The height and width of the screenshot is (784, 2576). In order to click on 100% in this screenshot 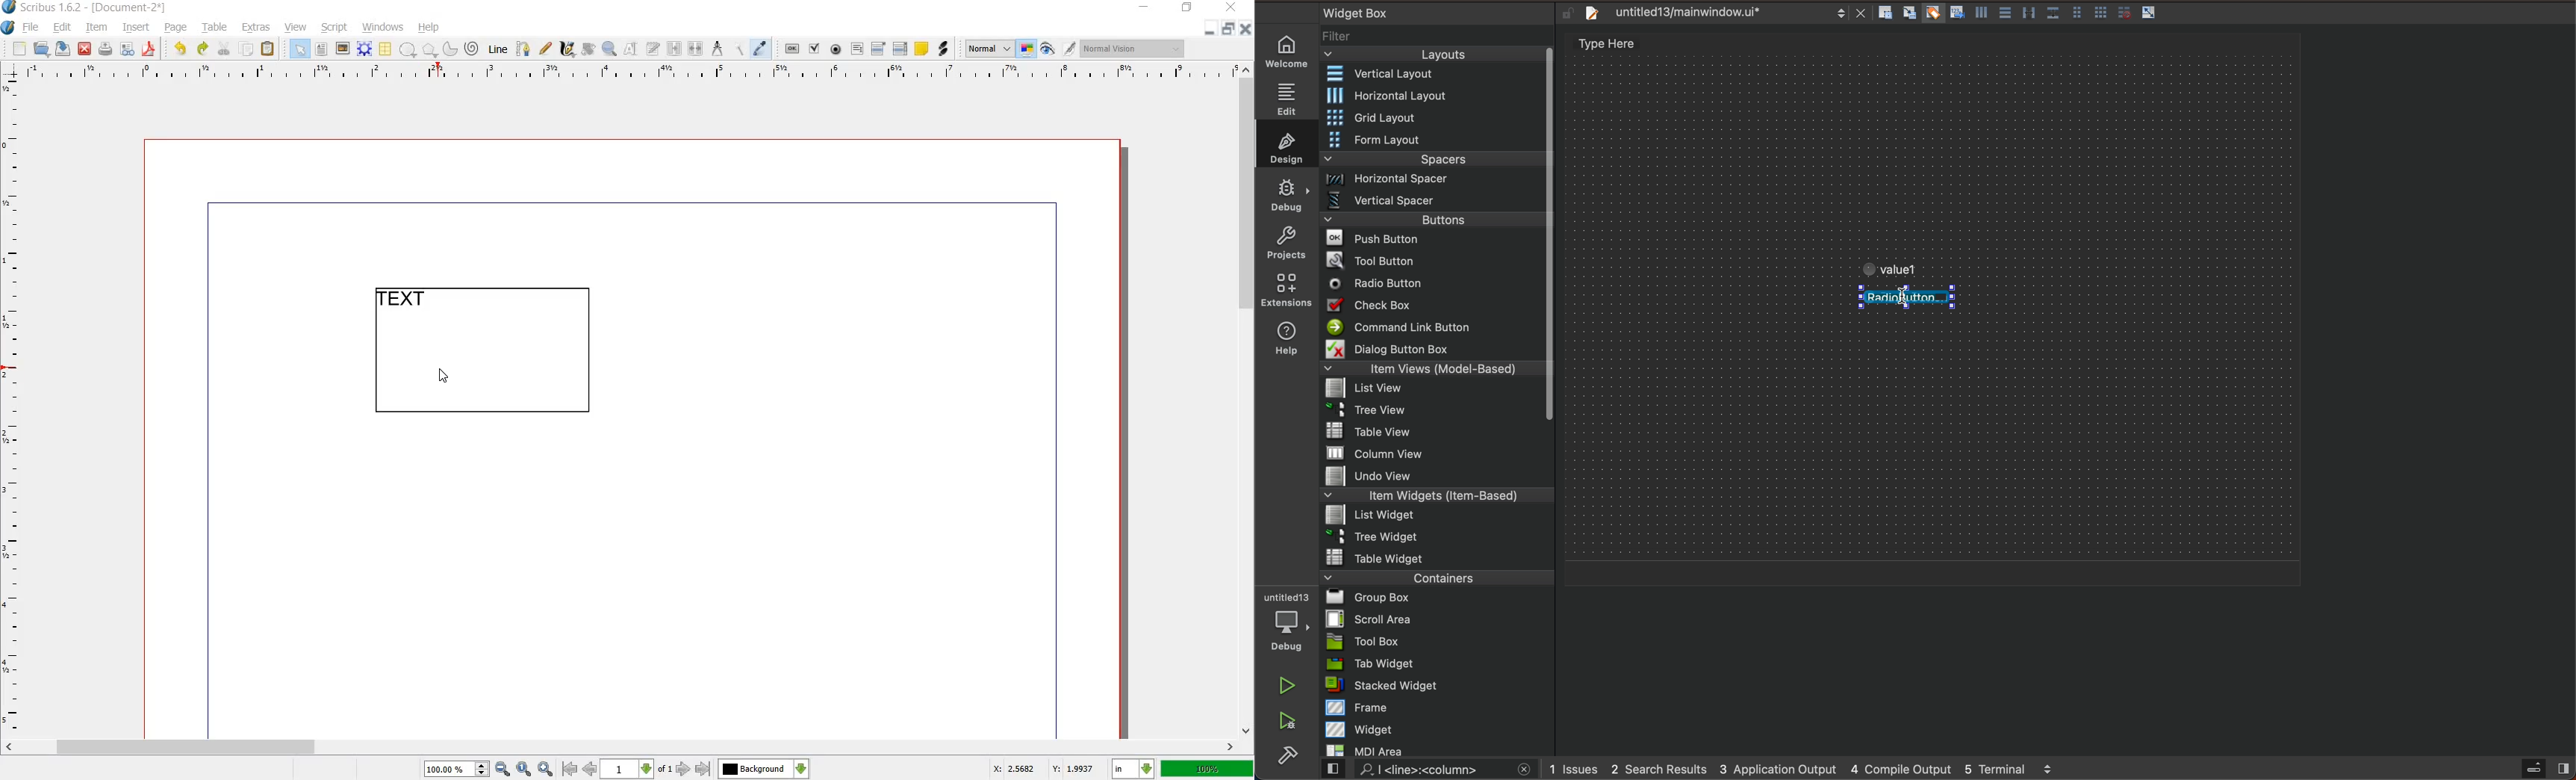, I will do `click(449, 769)`.